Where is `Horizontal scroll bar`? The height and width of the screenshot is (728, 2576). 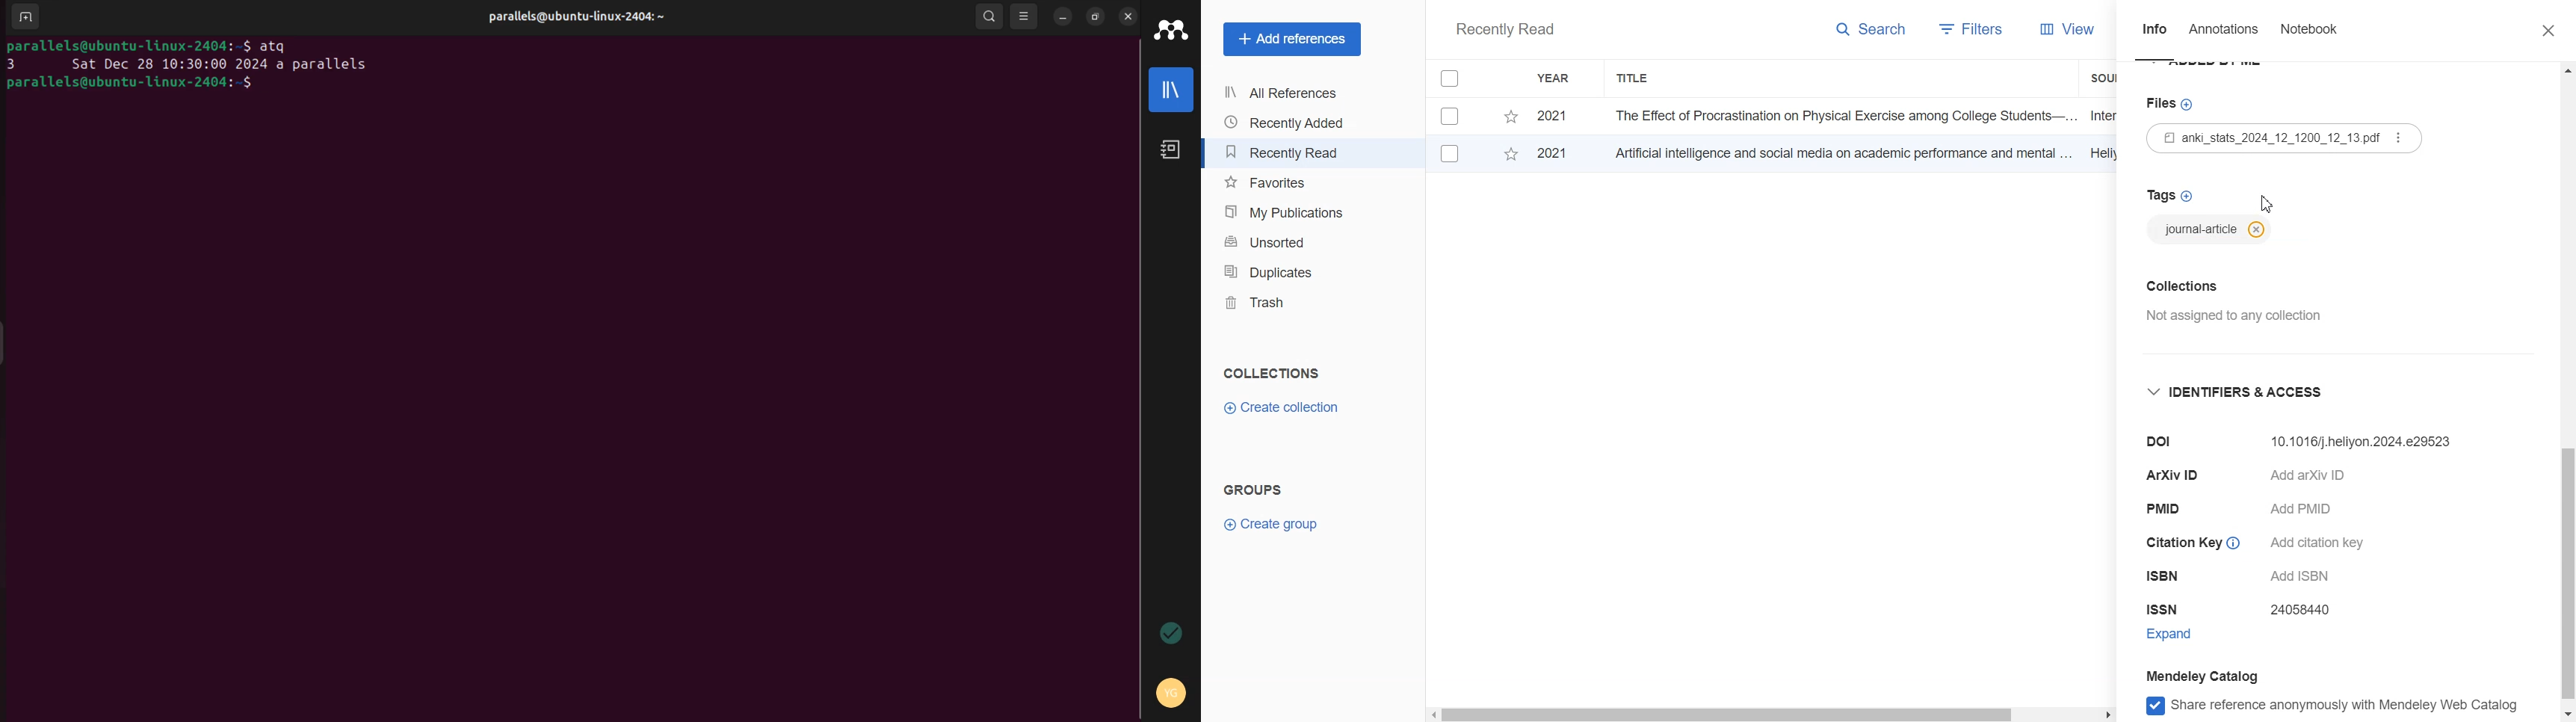
Horizontal scroll bar is located at coordinates (1771, 717).